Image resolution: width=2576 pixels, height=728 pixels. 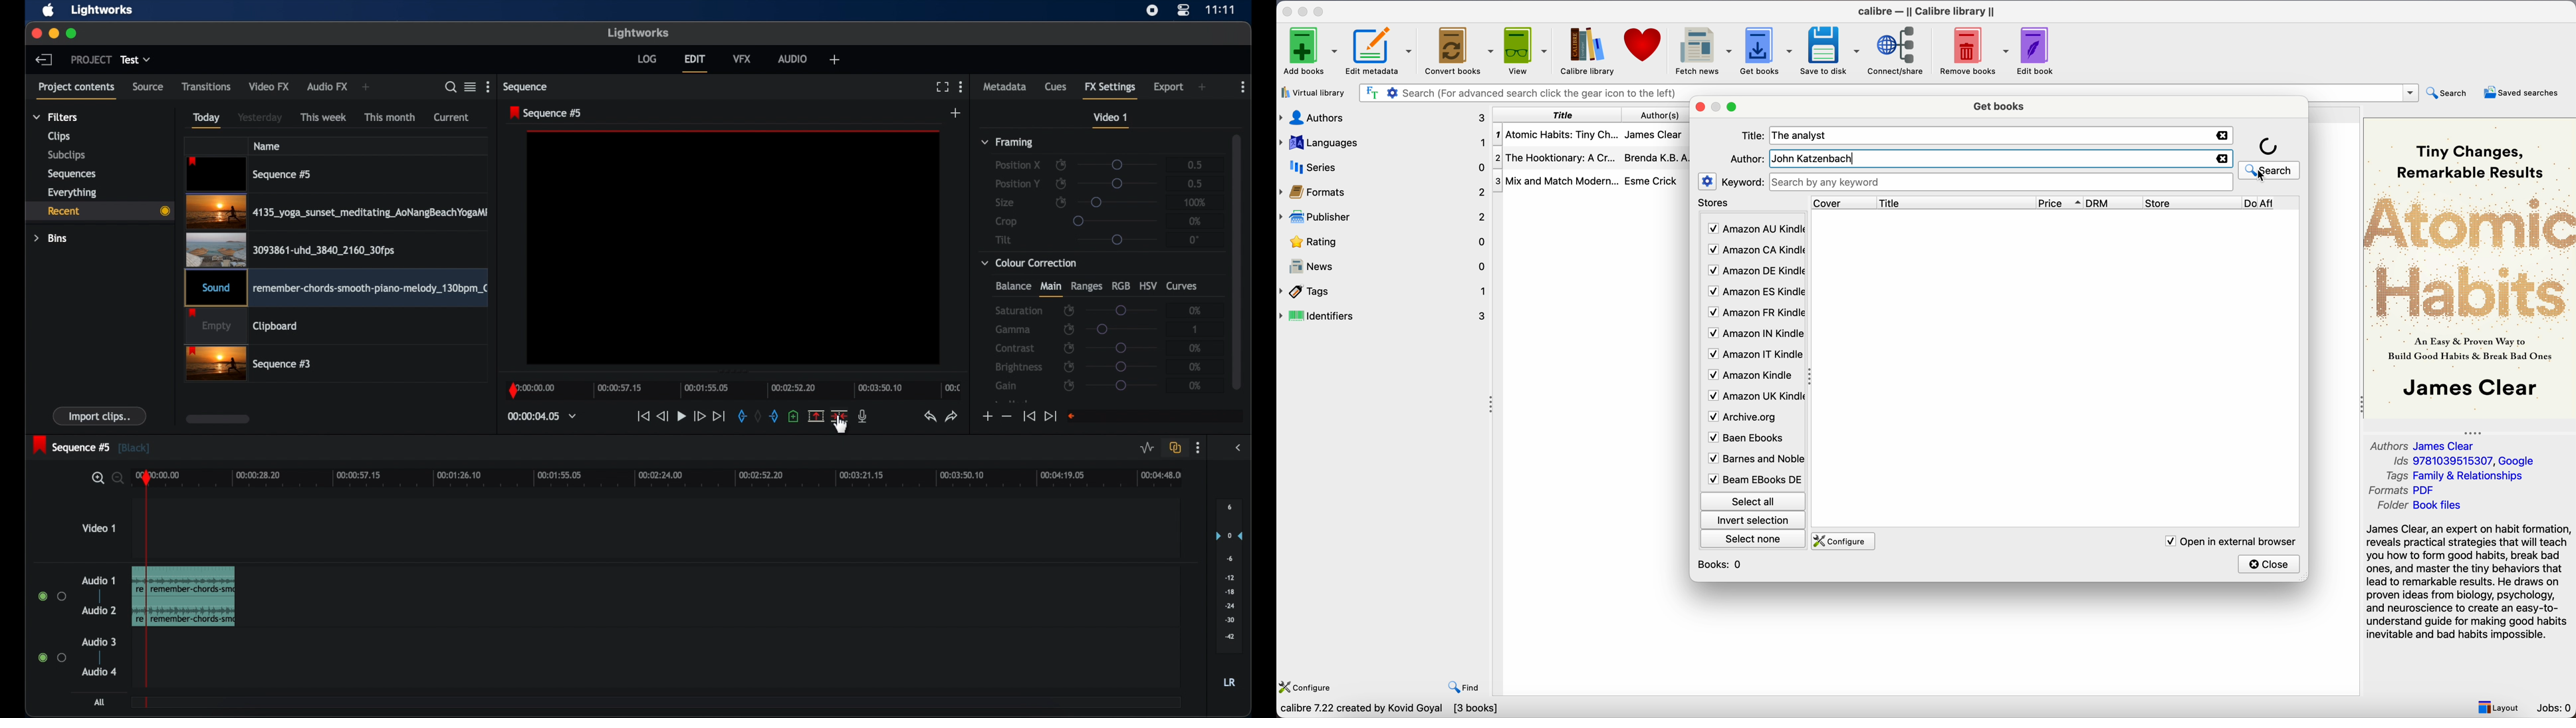 I want to click on video clip, so click(x=250, y=174).